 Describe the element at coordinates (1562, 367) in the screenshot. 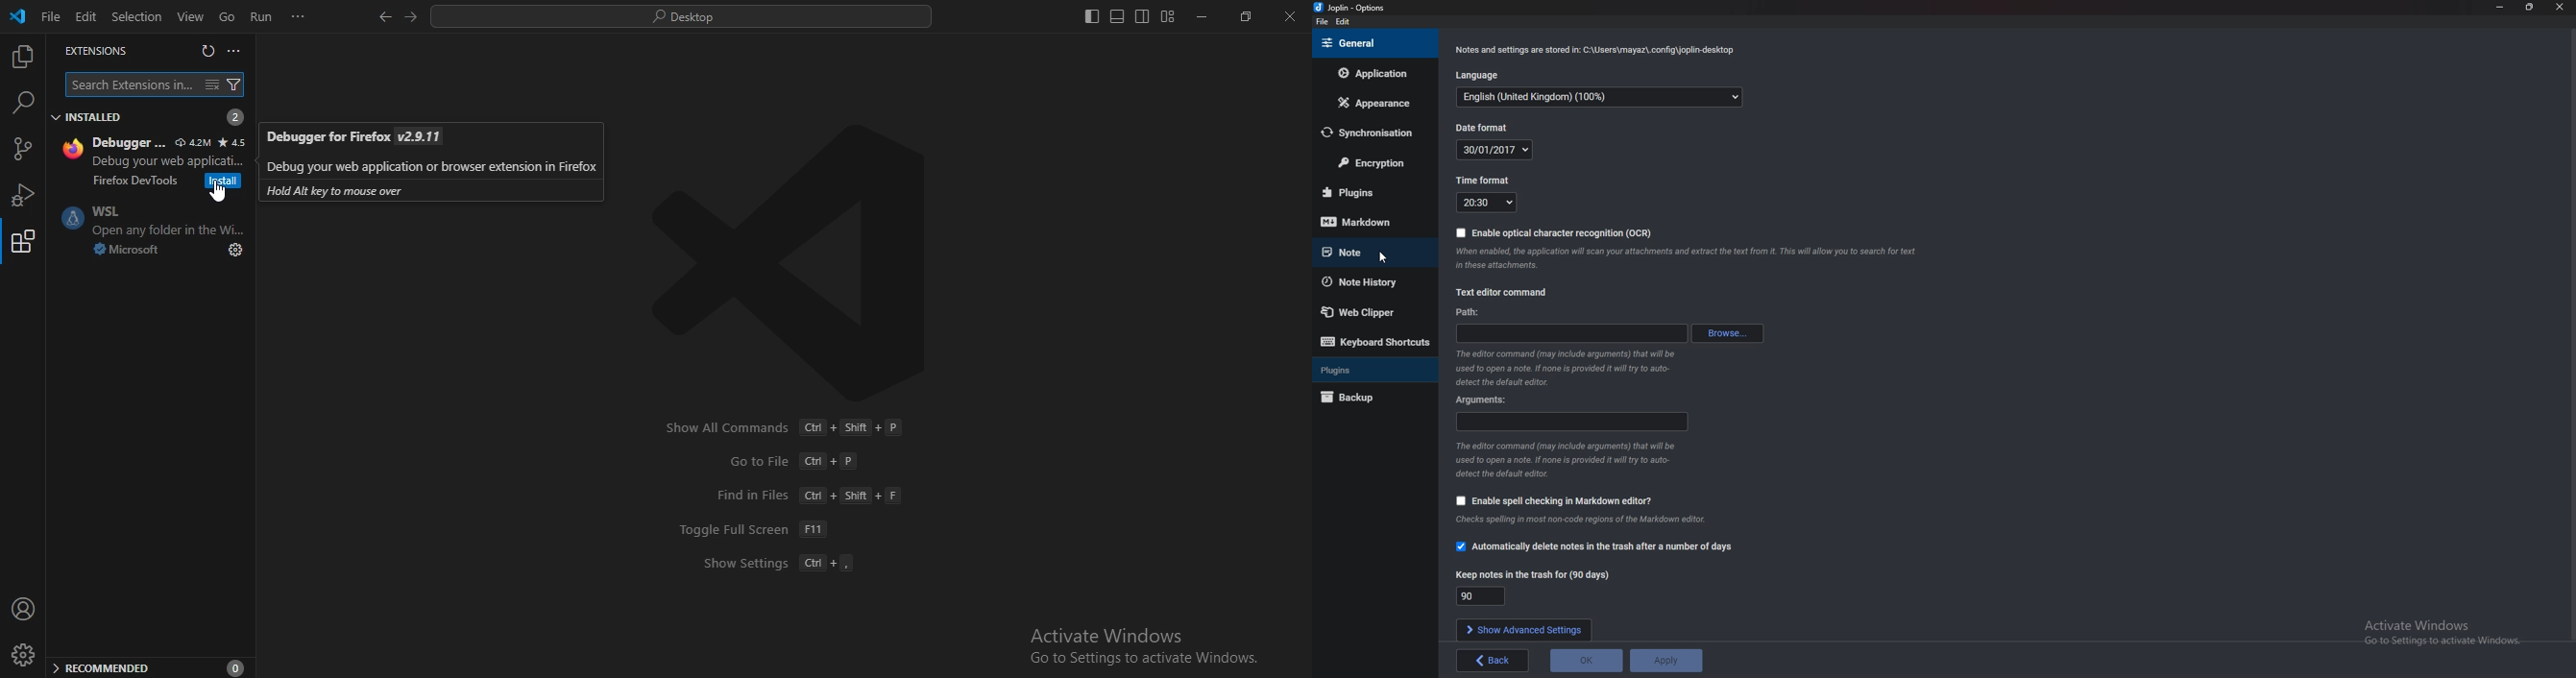

I see `used to open a note. If none is provided it will try to auto-
detect the default editor.` at that location.